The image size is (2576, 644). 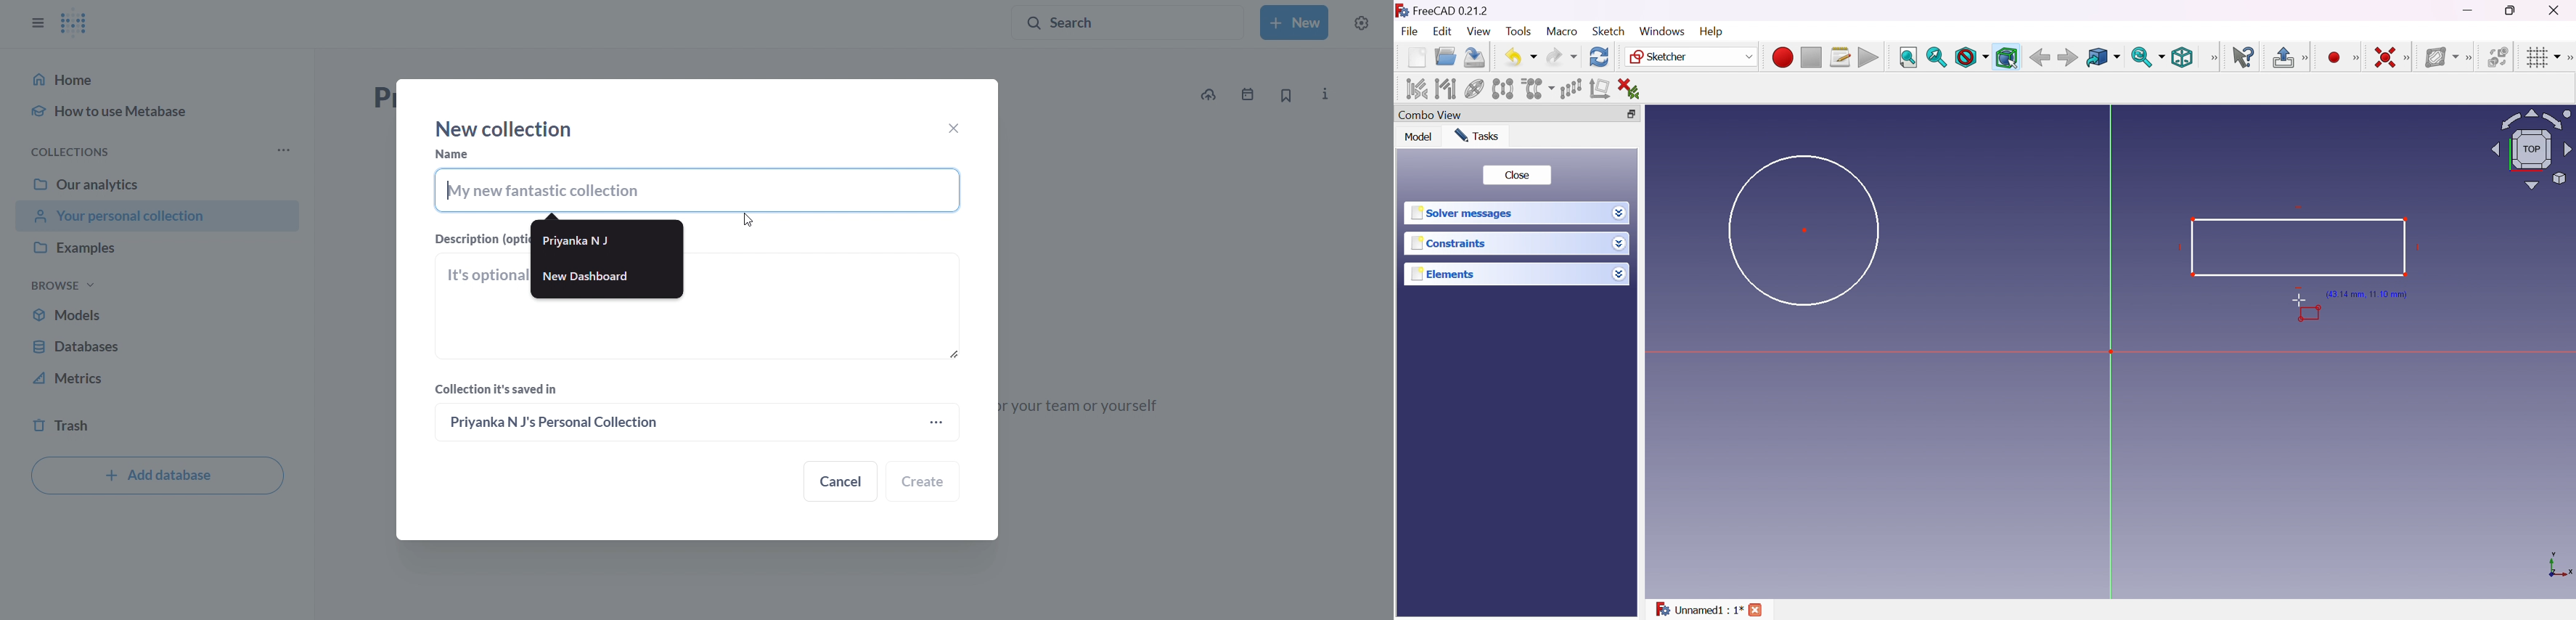 I want to click on Leave sketch, so click(x=2291, y=57).